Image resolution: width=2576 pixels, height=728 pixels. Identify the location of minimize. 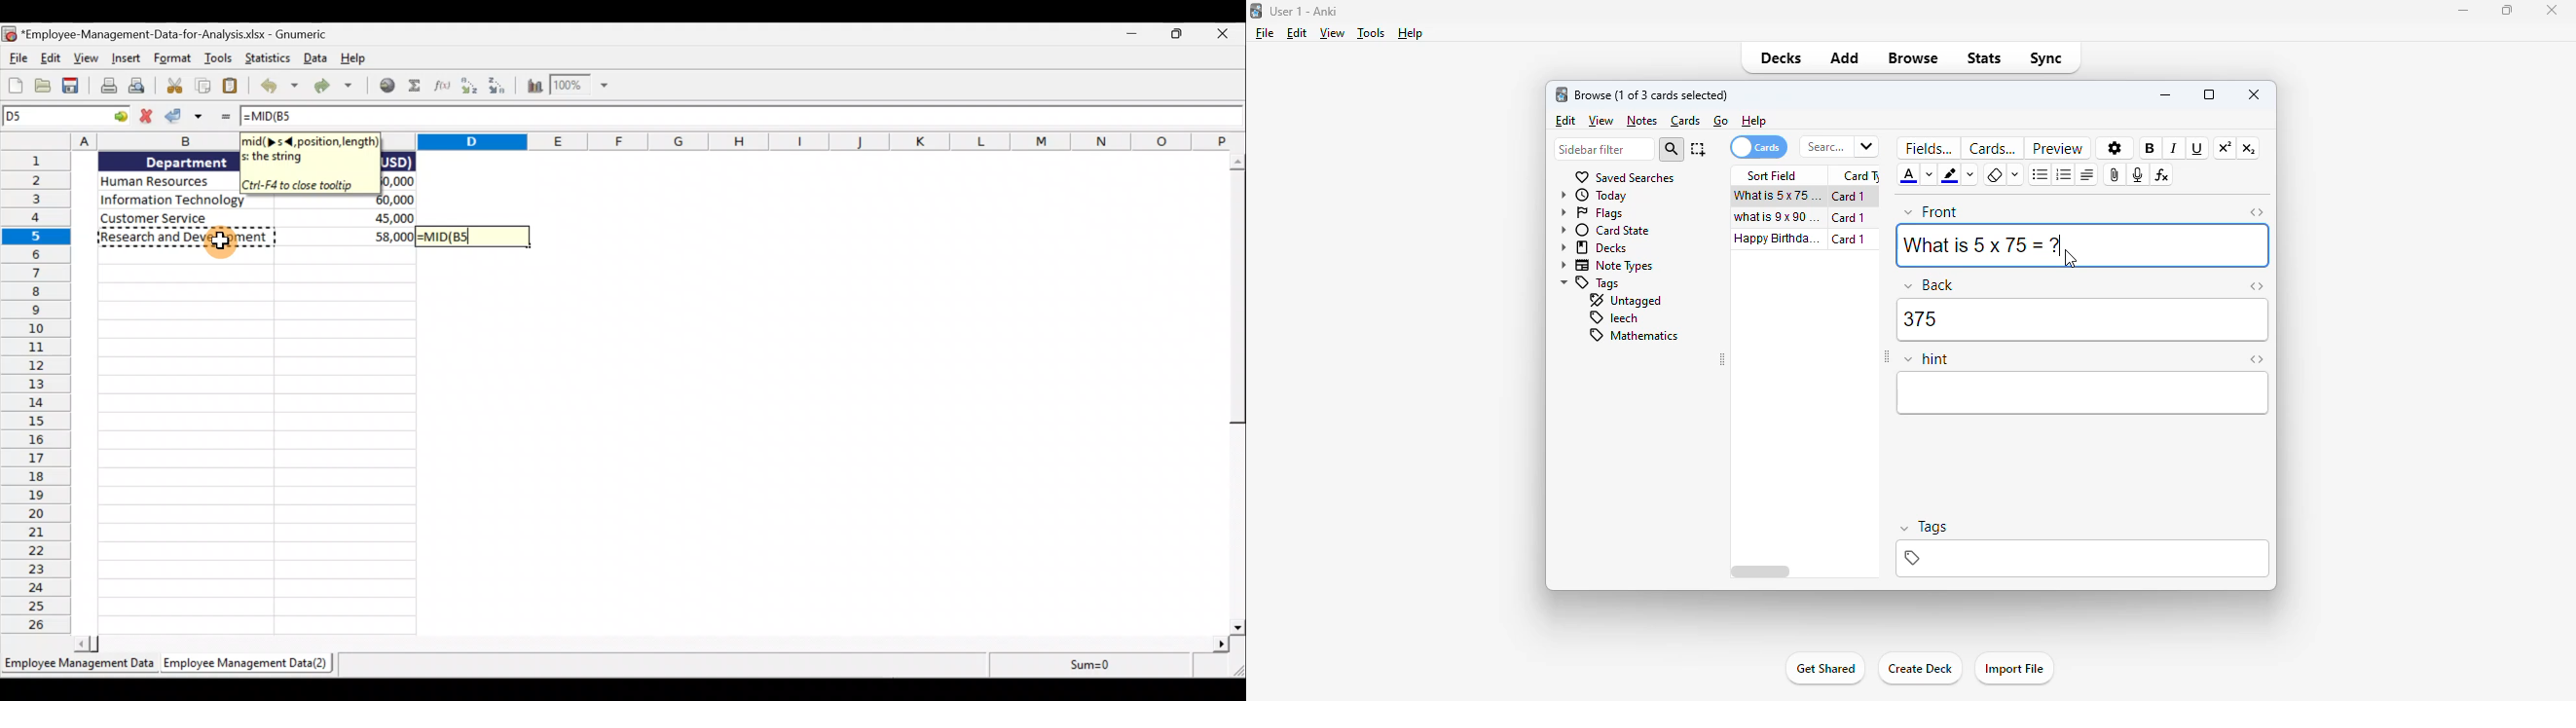
(2165, 95).